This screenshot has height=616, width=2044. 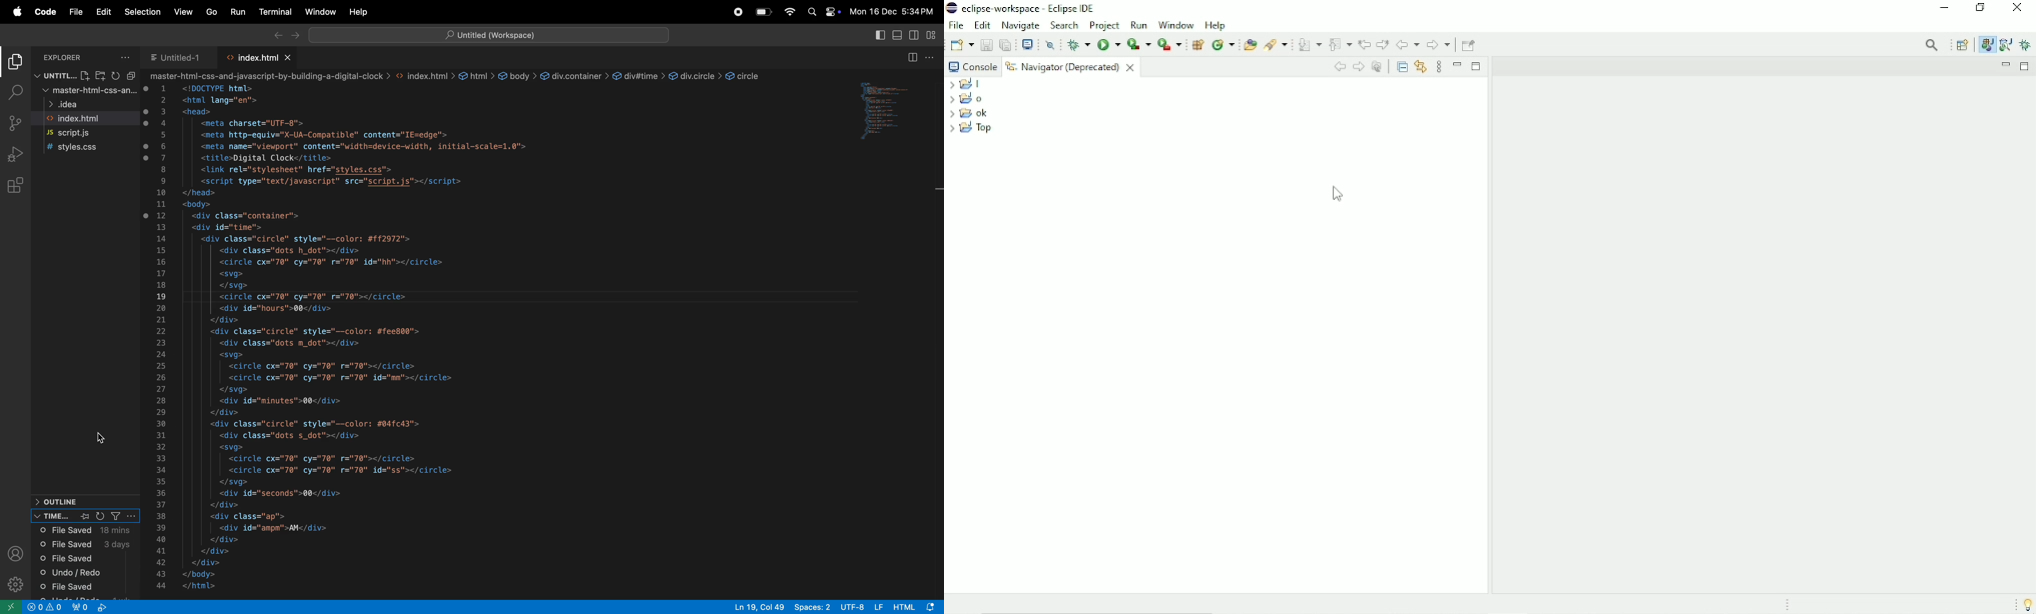 What do you see at coordinates (962, 44) in the screenshot?
I see `New` at bounding box center [962, 44].